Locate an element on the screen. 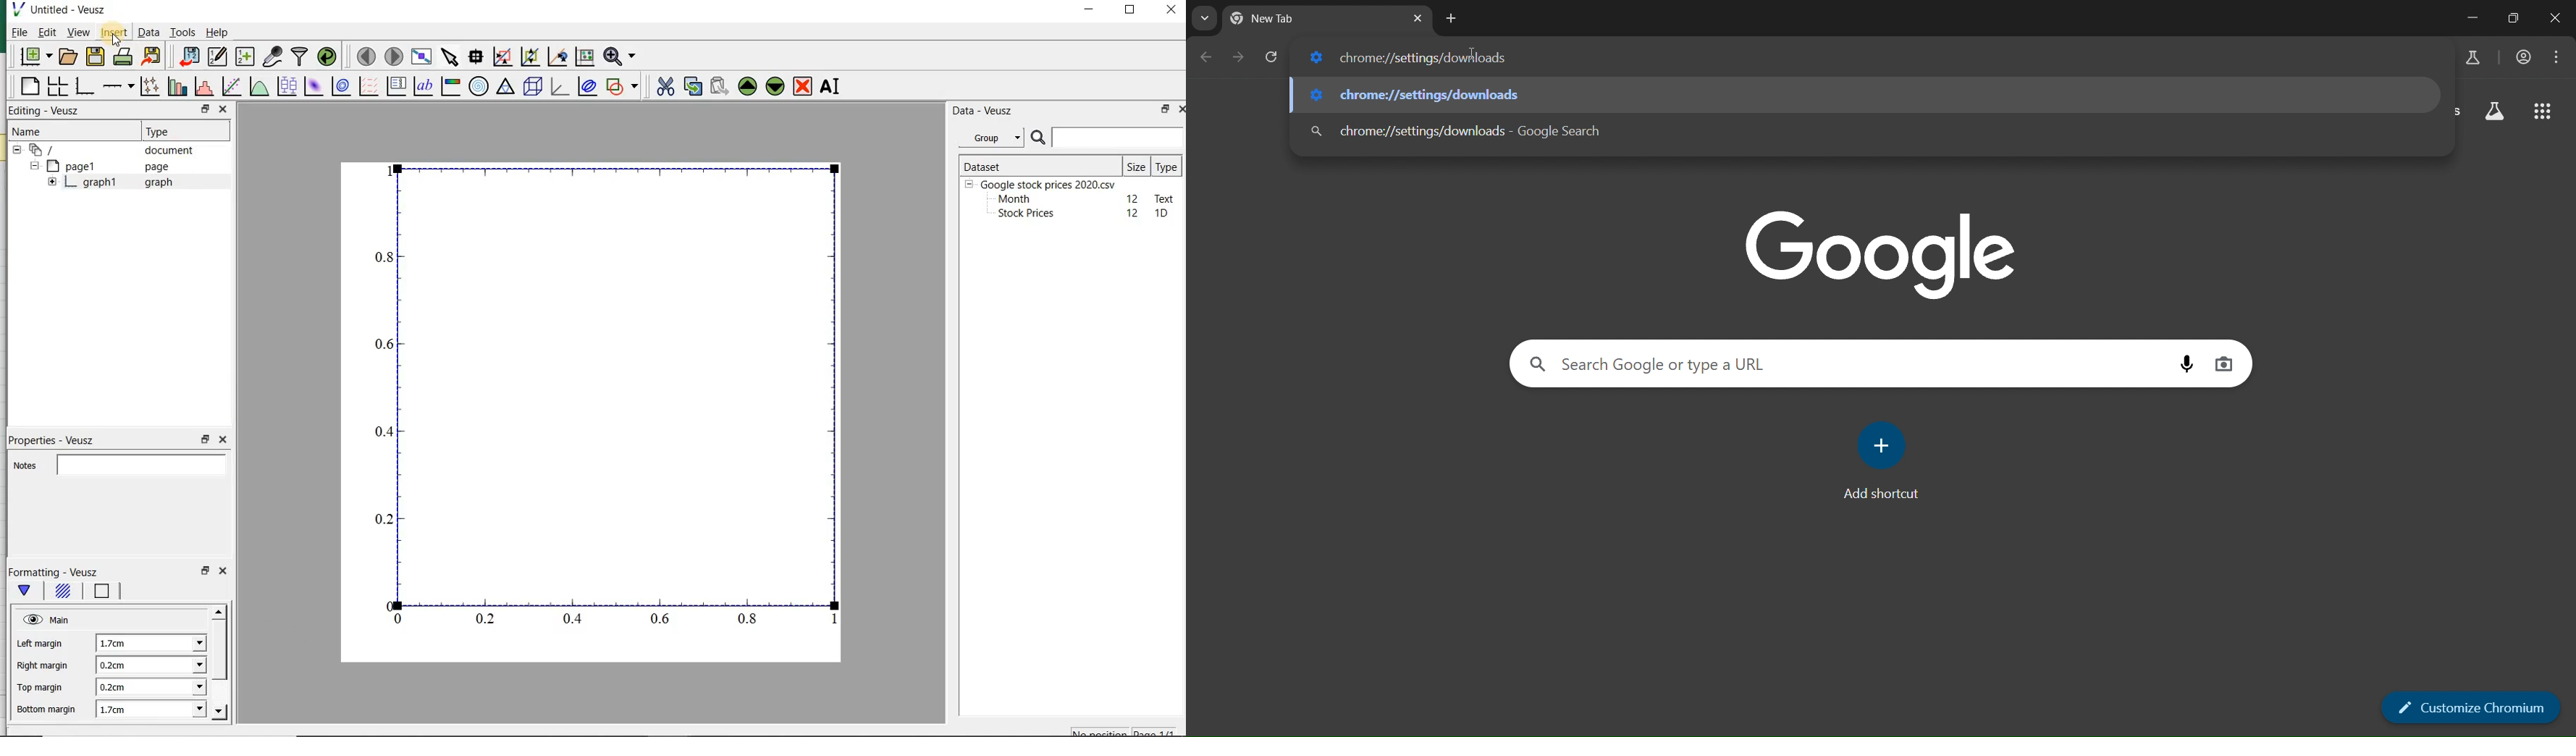 This screenshot has height=756, width=2576. background is located at coordinates (63, 593).